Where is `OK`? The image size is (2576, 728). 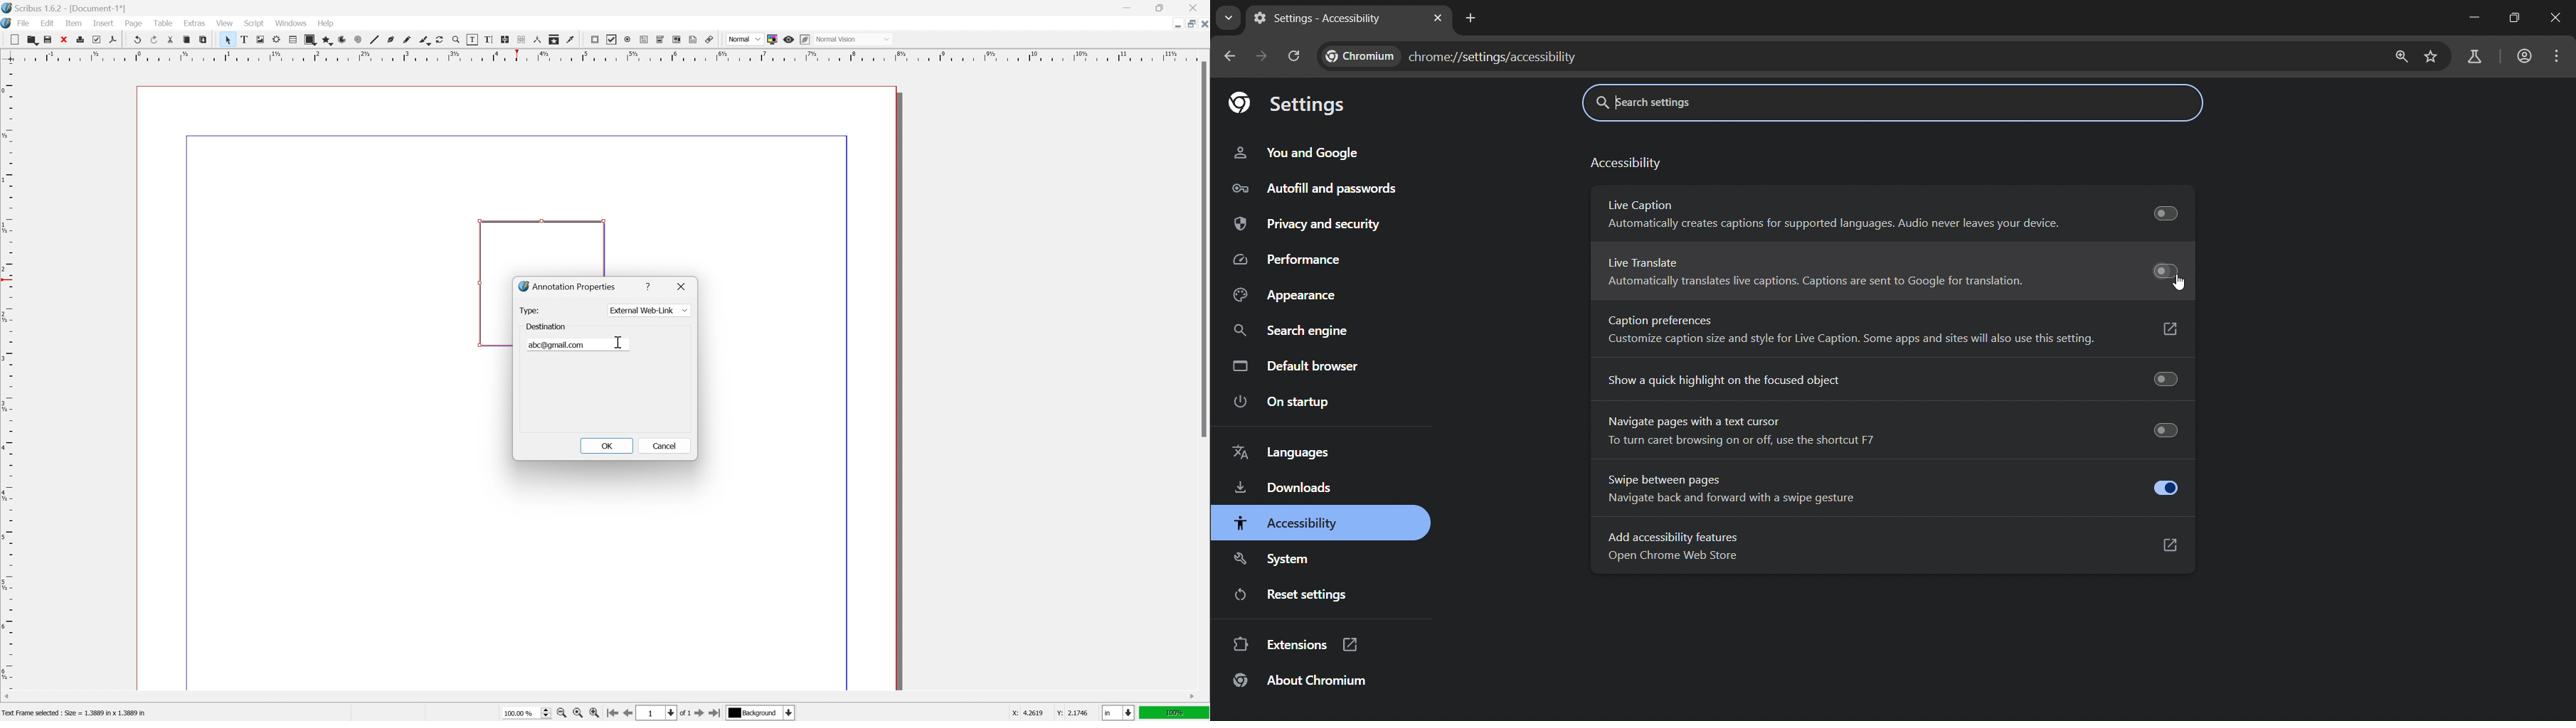
OK is located at coordinates (606, 446).